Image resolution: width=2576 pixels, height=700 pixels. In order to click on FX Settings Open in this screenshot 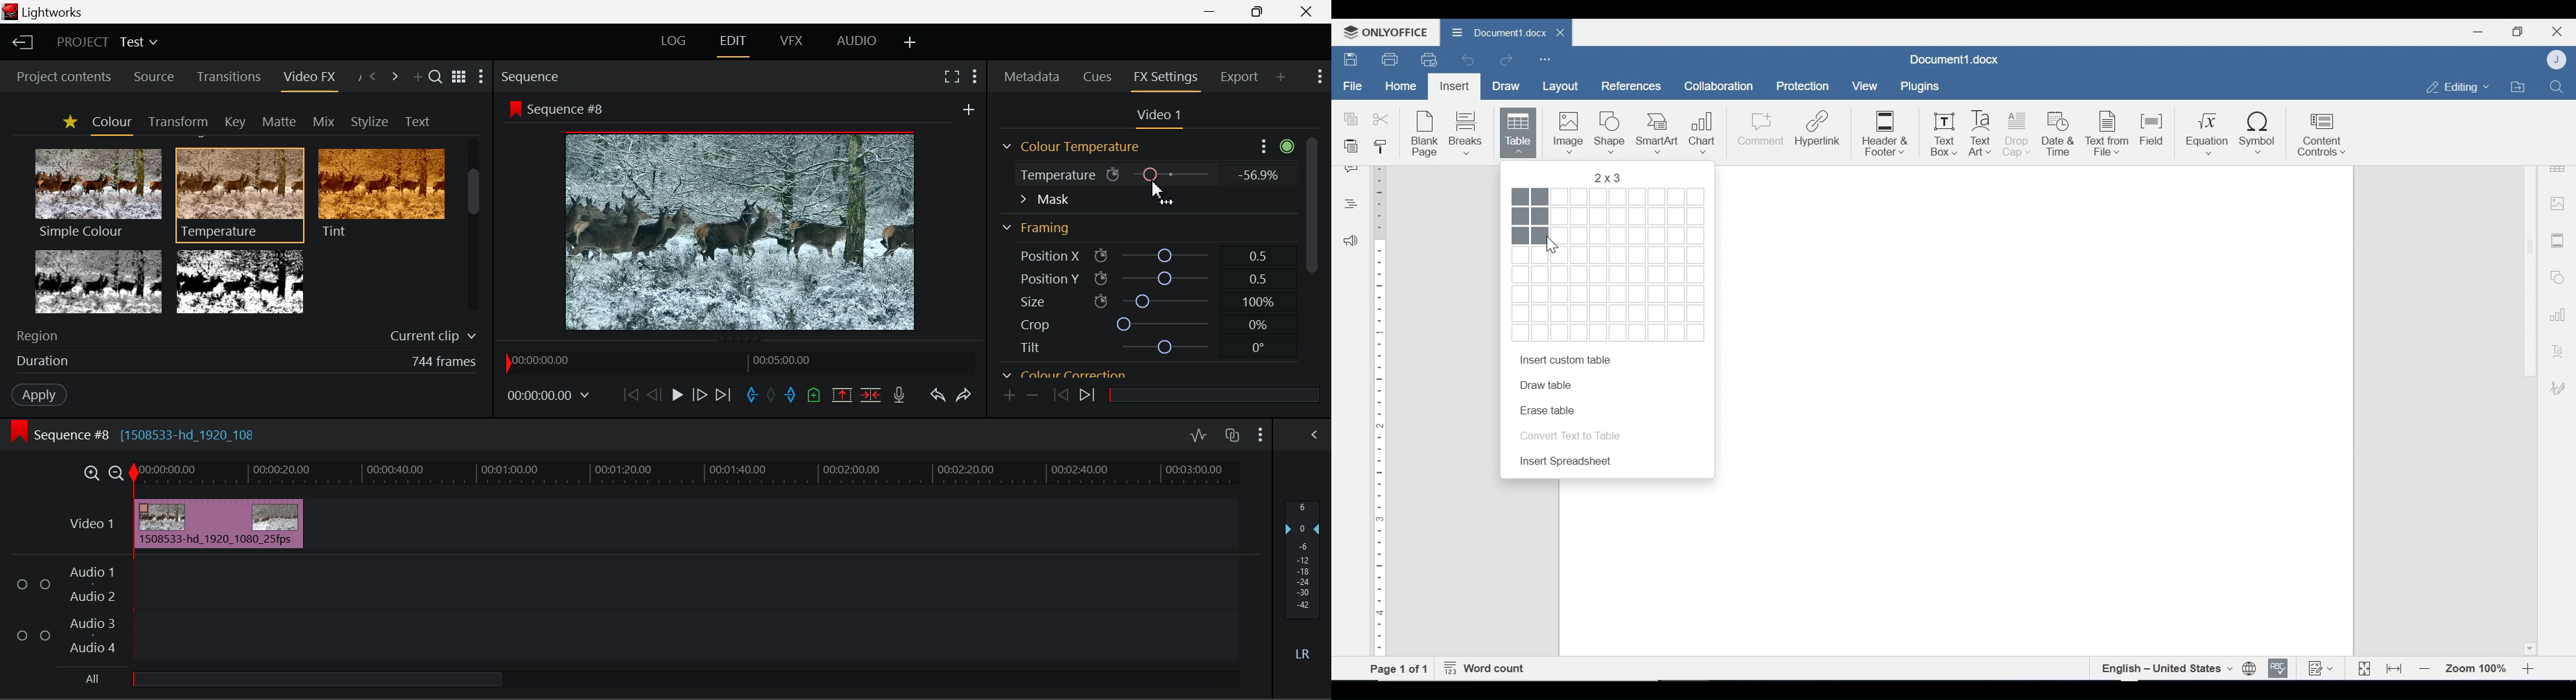, I will do `click(1166, 78)`.